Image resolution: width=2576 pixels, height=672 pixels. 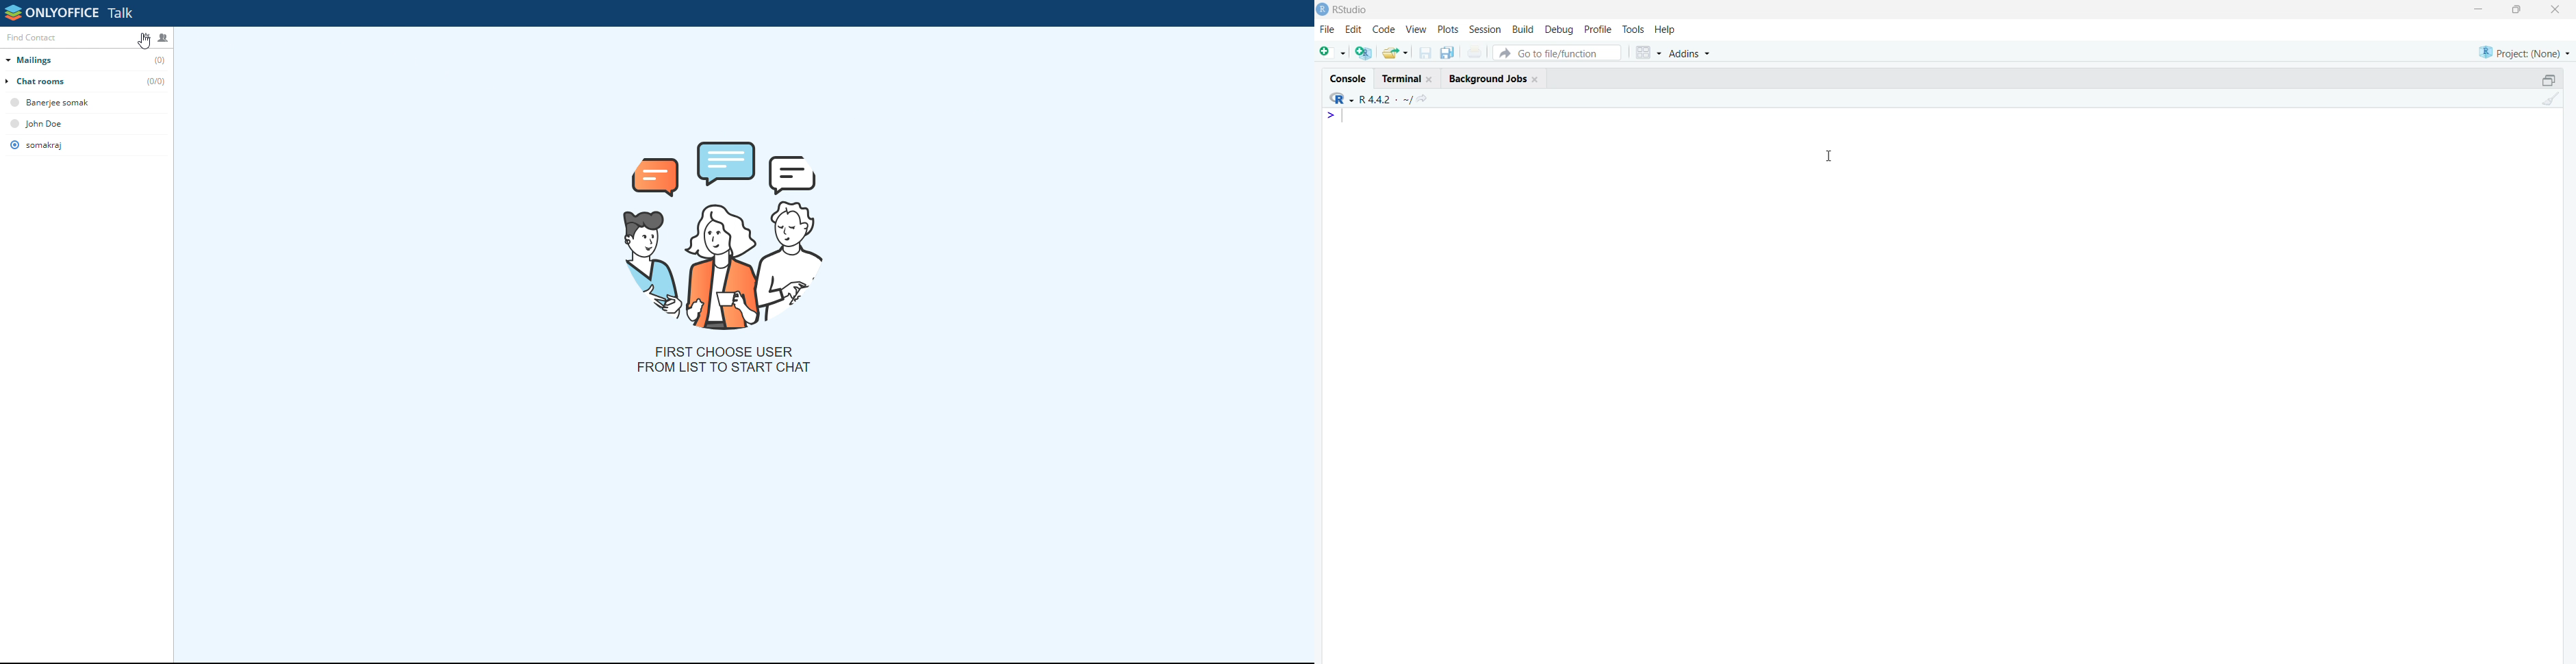 I want to click on text cursor, so click(x=1345, y=118).